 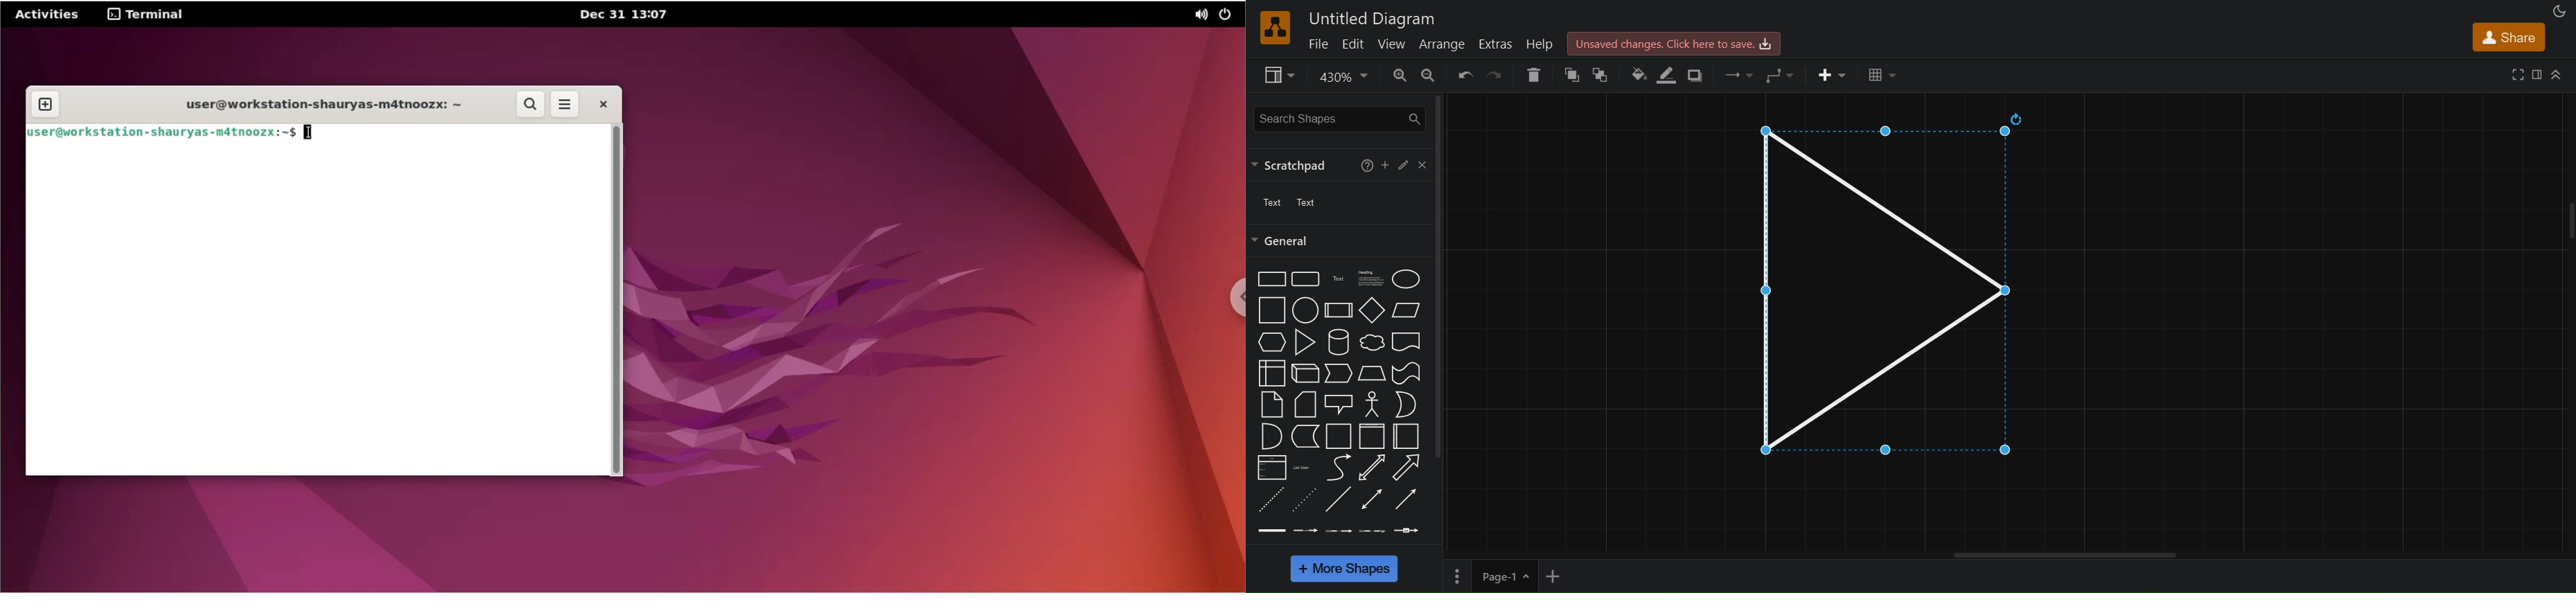 What do you see at coordinates (1273, 28) in the screenshot?
I see `logo` at bounding box center [1273, 28].